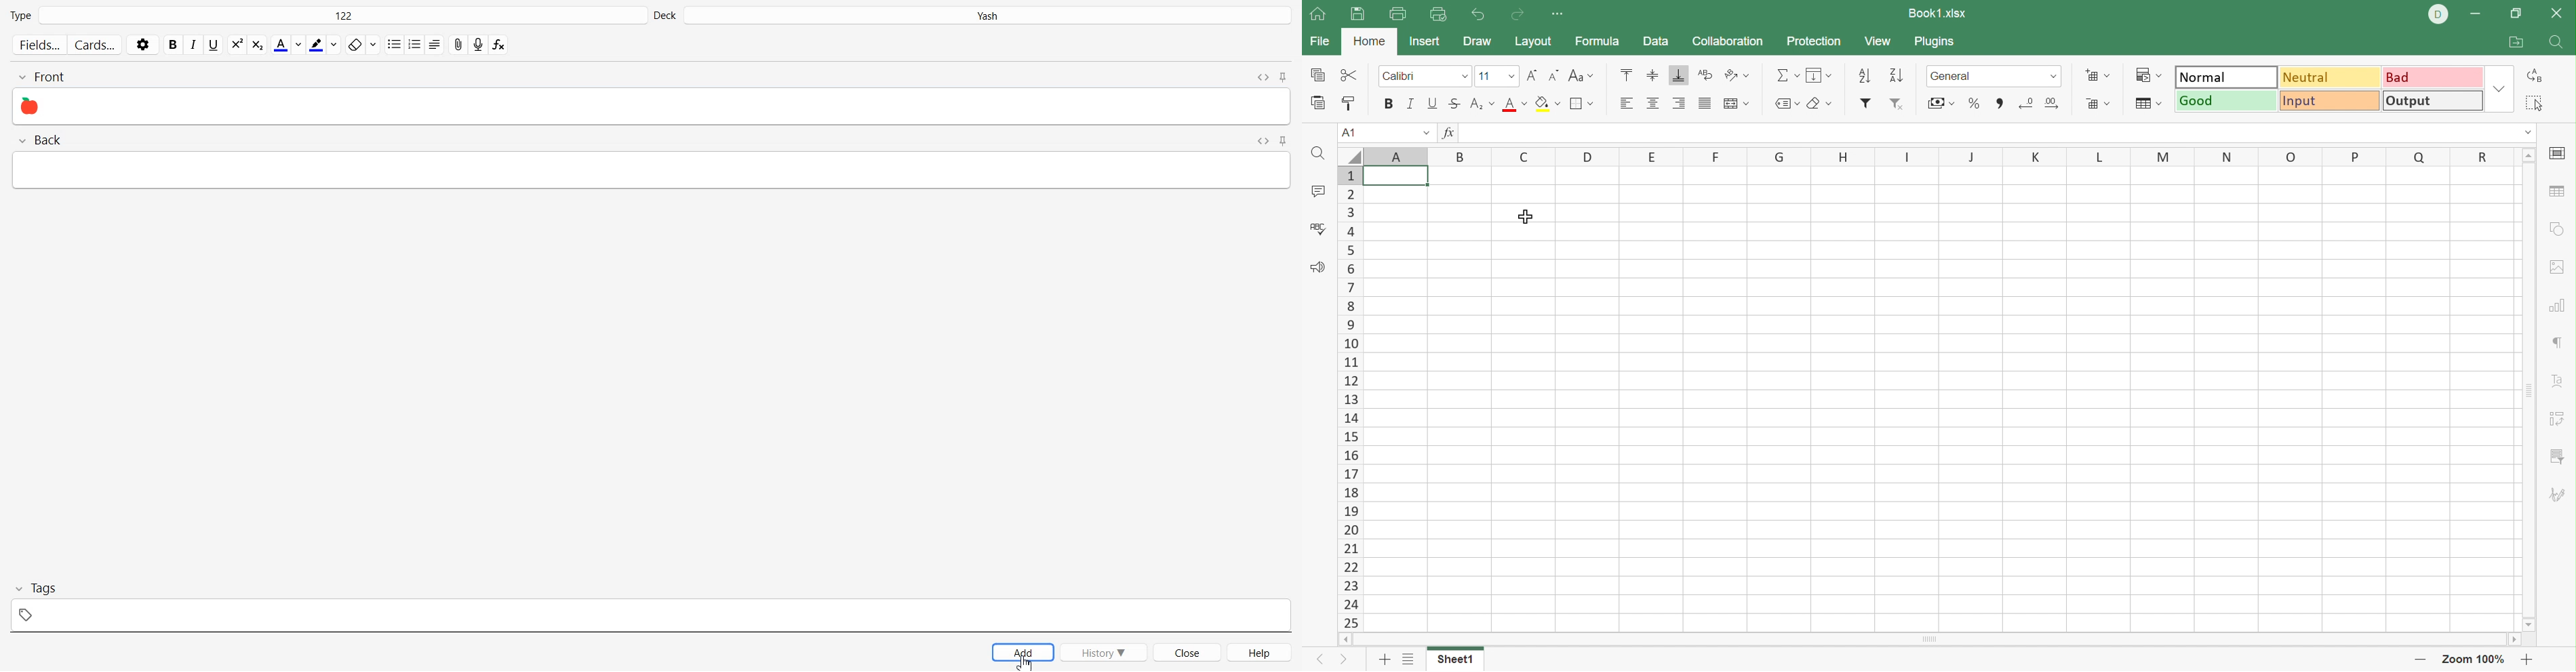 This screenshot has height=672, width=2576. What do you see at coordinates (361, 45) in the screenshot?
I see `Erase Format` at bounding box center [361, 45].